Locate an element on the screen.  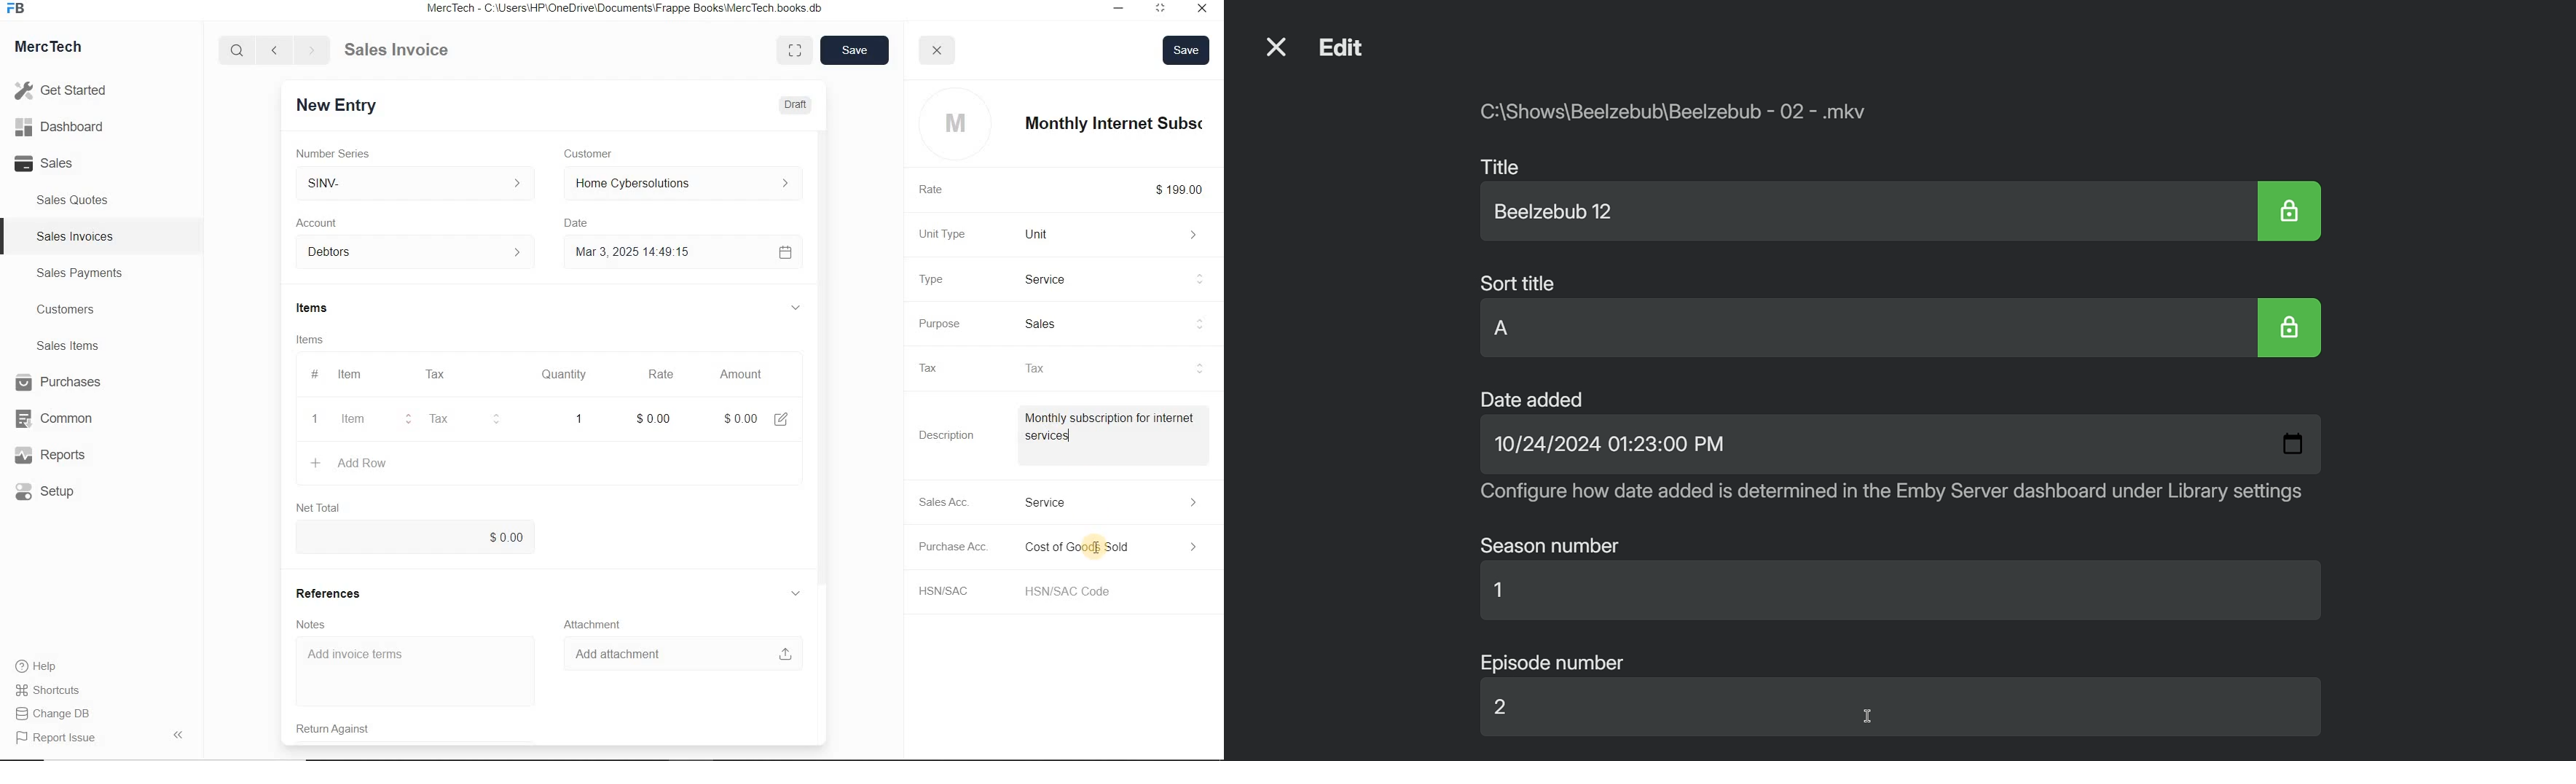
Shortcuts is located at coordinates (55, 691).